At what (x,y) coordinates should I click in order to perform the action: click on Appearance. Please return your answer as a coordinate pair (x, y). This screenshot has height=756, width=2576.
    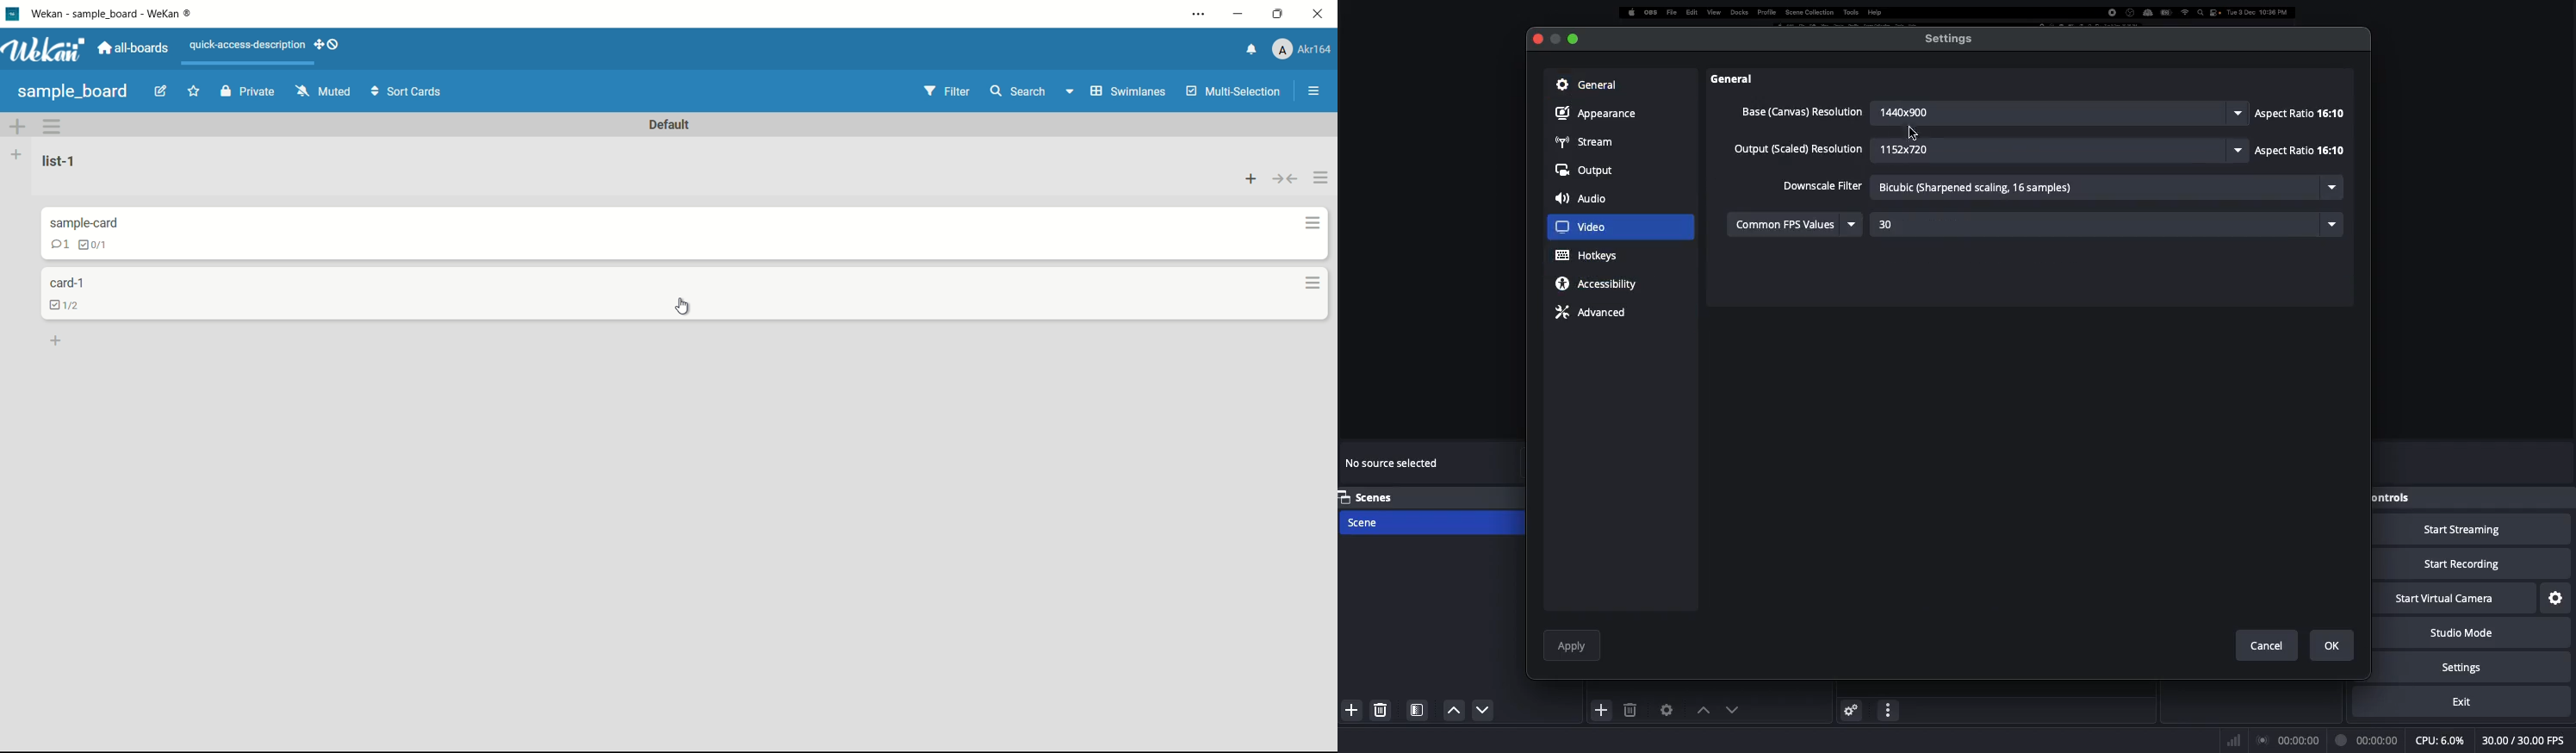
    Looking at the image, I should click on (1600, 112).